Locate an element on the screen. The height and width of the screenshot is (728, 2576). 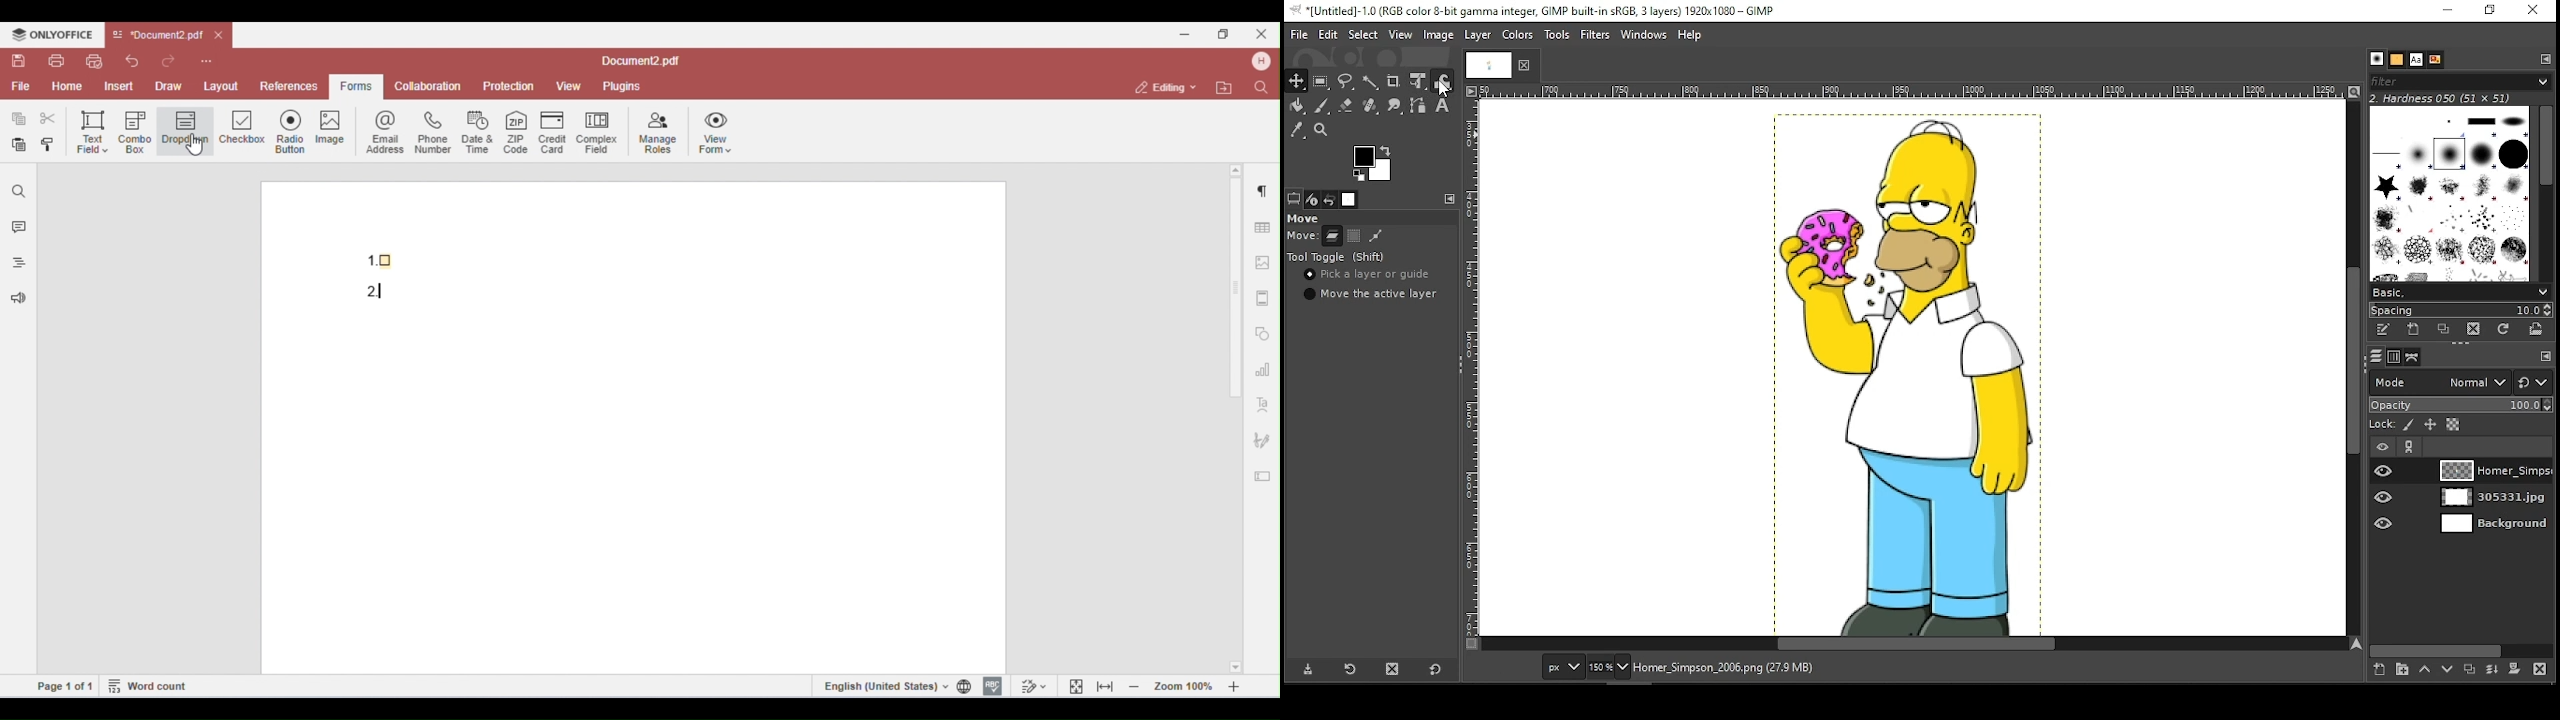
brushes is located at coordinates (2451, 193).